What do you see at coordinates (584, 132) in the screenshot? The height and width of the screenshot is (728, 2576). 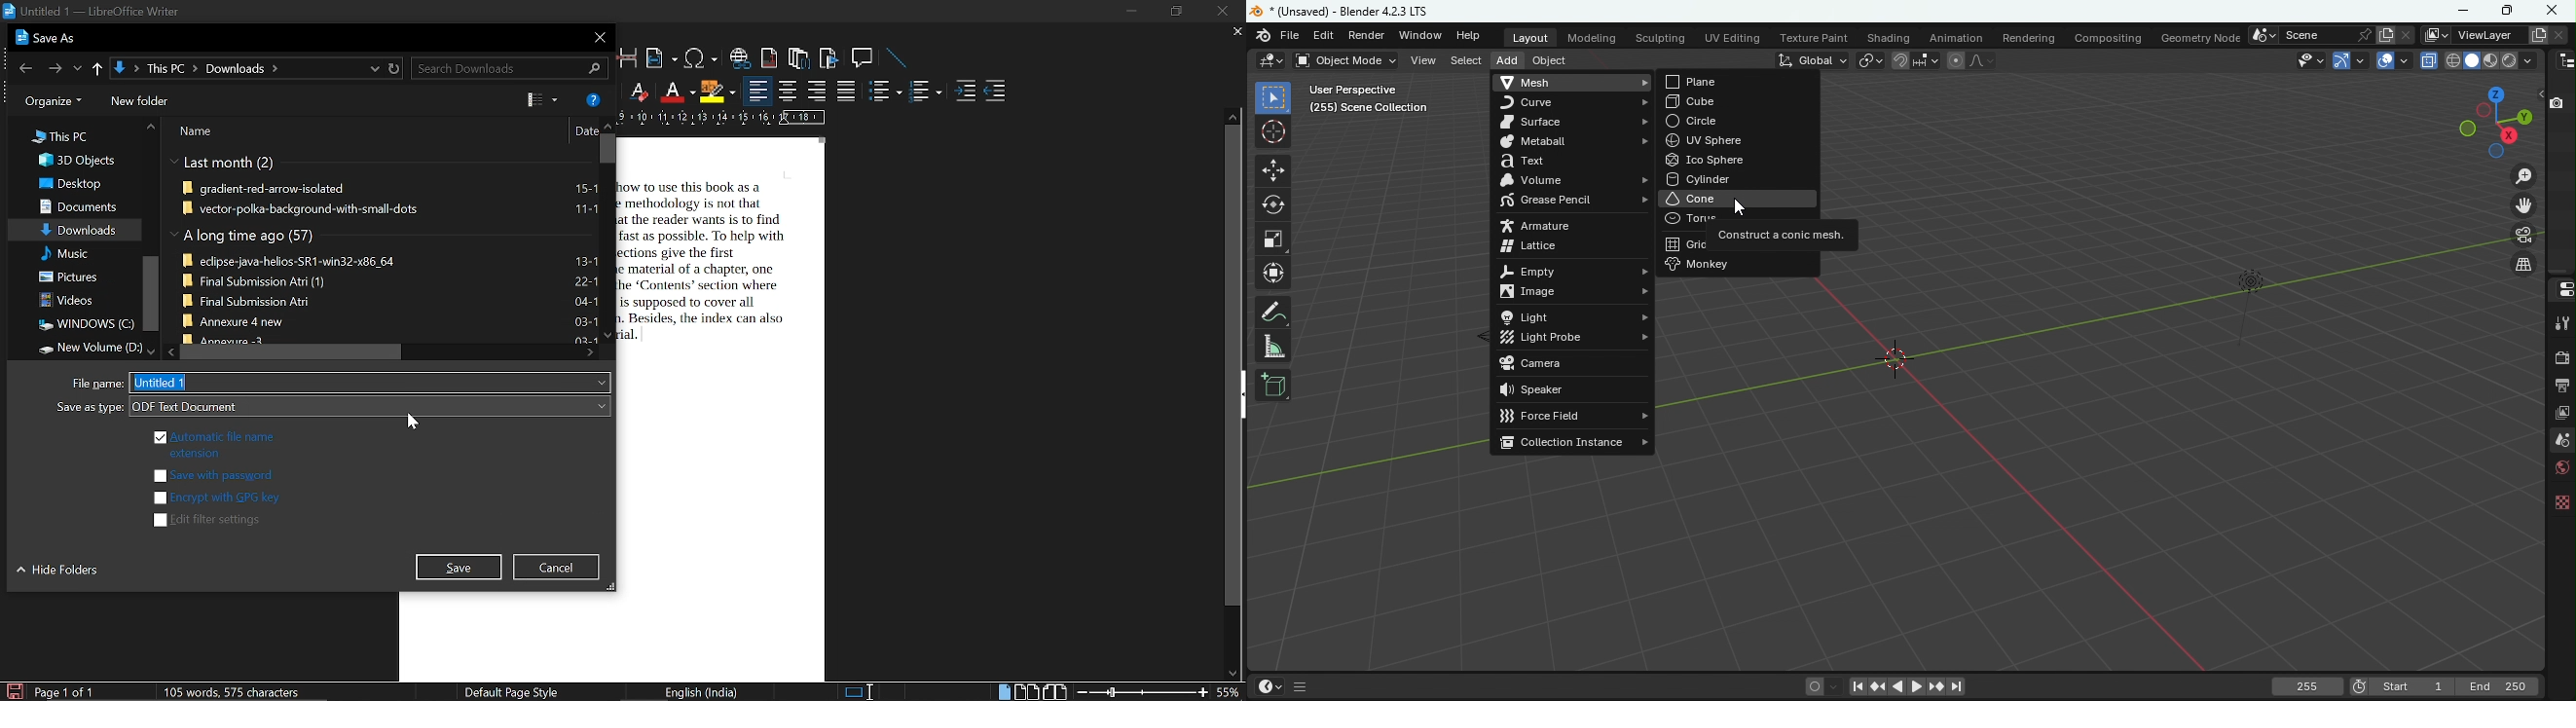 I see `Date` at bounding box center [584, 132].